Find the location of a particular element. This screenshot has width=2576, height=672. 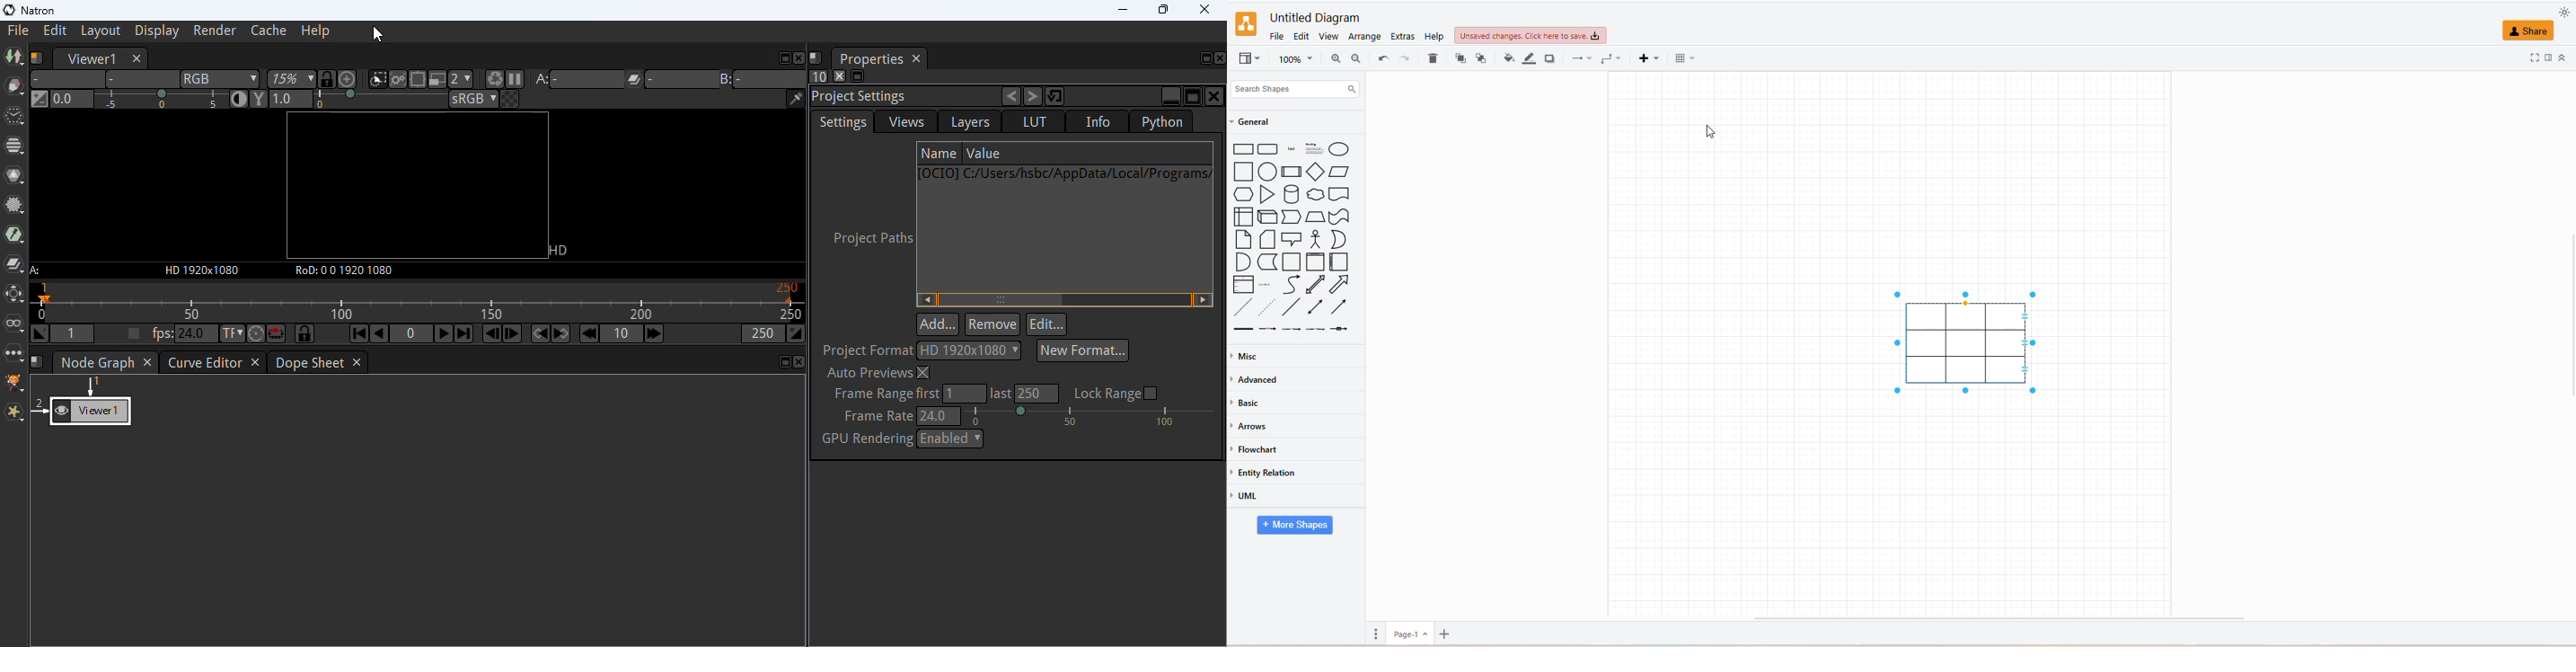

pages is located at coordinates (1374, 634).